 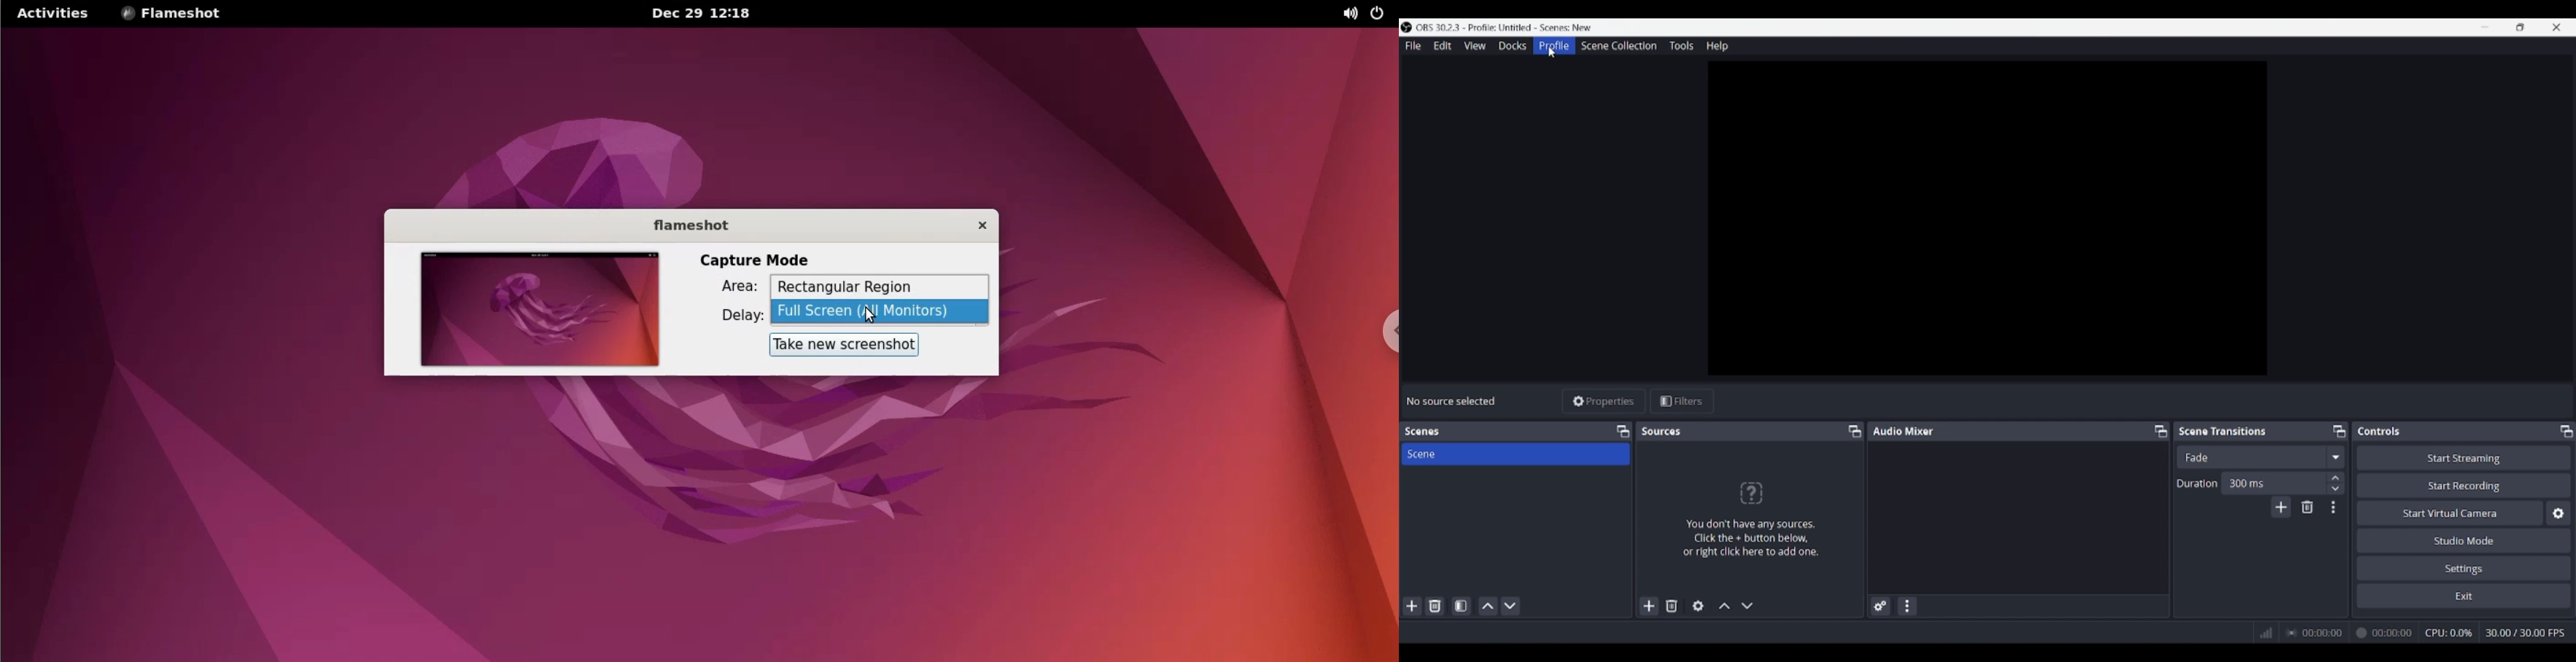 I want to click on Software logo, so click(x=1406, y=27).